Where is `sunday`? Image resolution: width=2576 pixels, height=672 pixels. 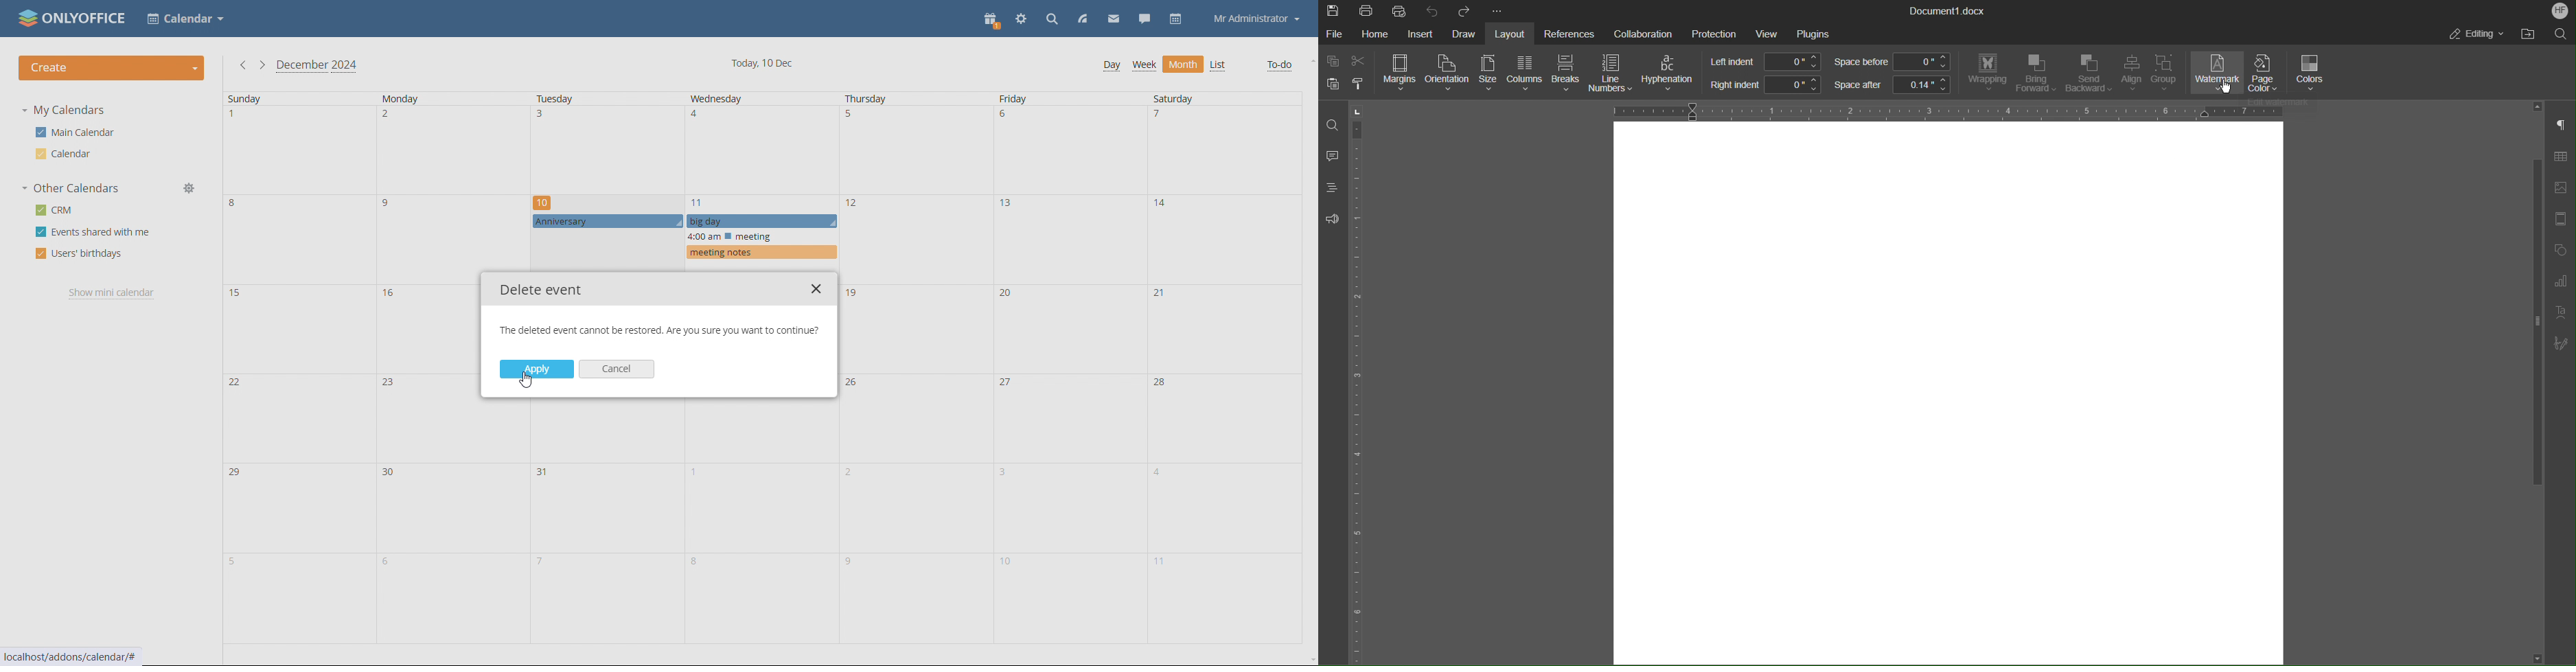 sunday is located at coordinates (289, 369).